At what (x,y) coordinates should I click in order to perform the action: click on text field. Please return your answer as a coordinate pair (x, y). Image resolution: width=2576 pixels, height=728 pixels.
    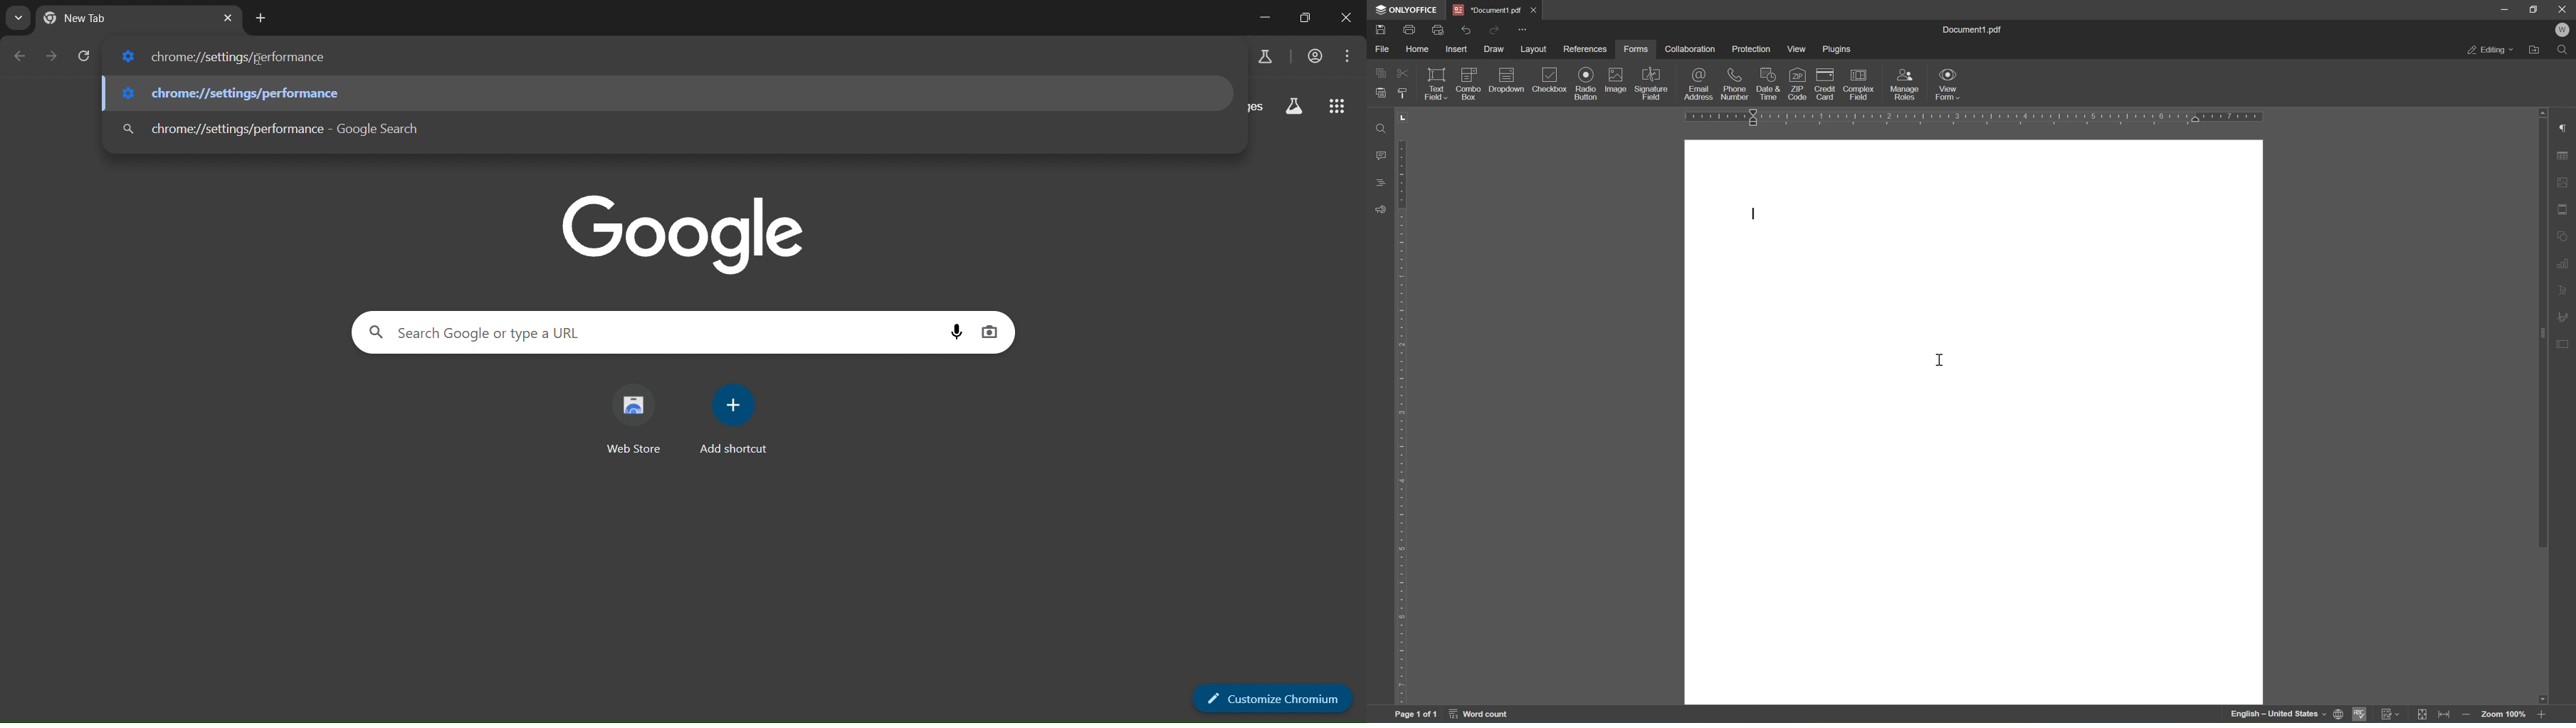
    Looking at the image, I should click on (1434, 83).